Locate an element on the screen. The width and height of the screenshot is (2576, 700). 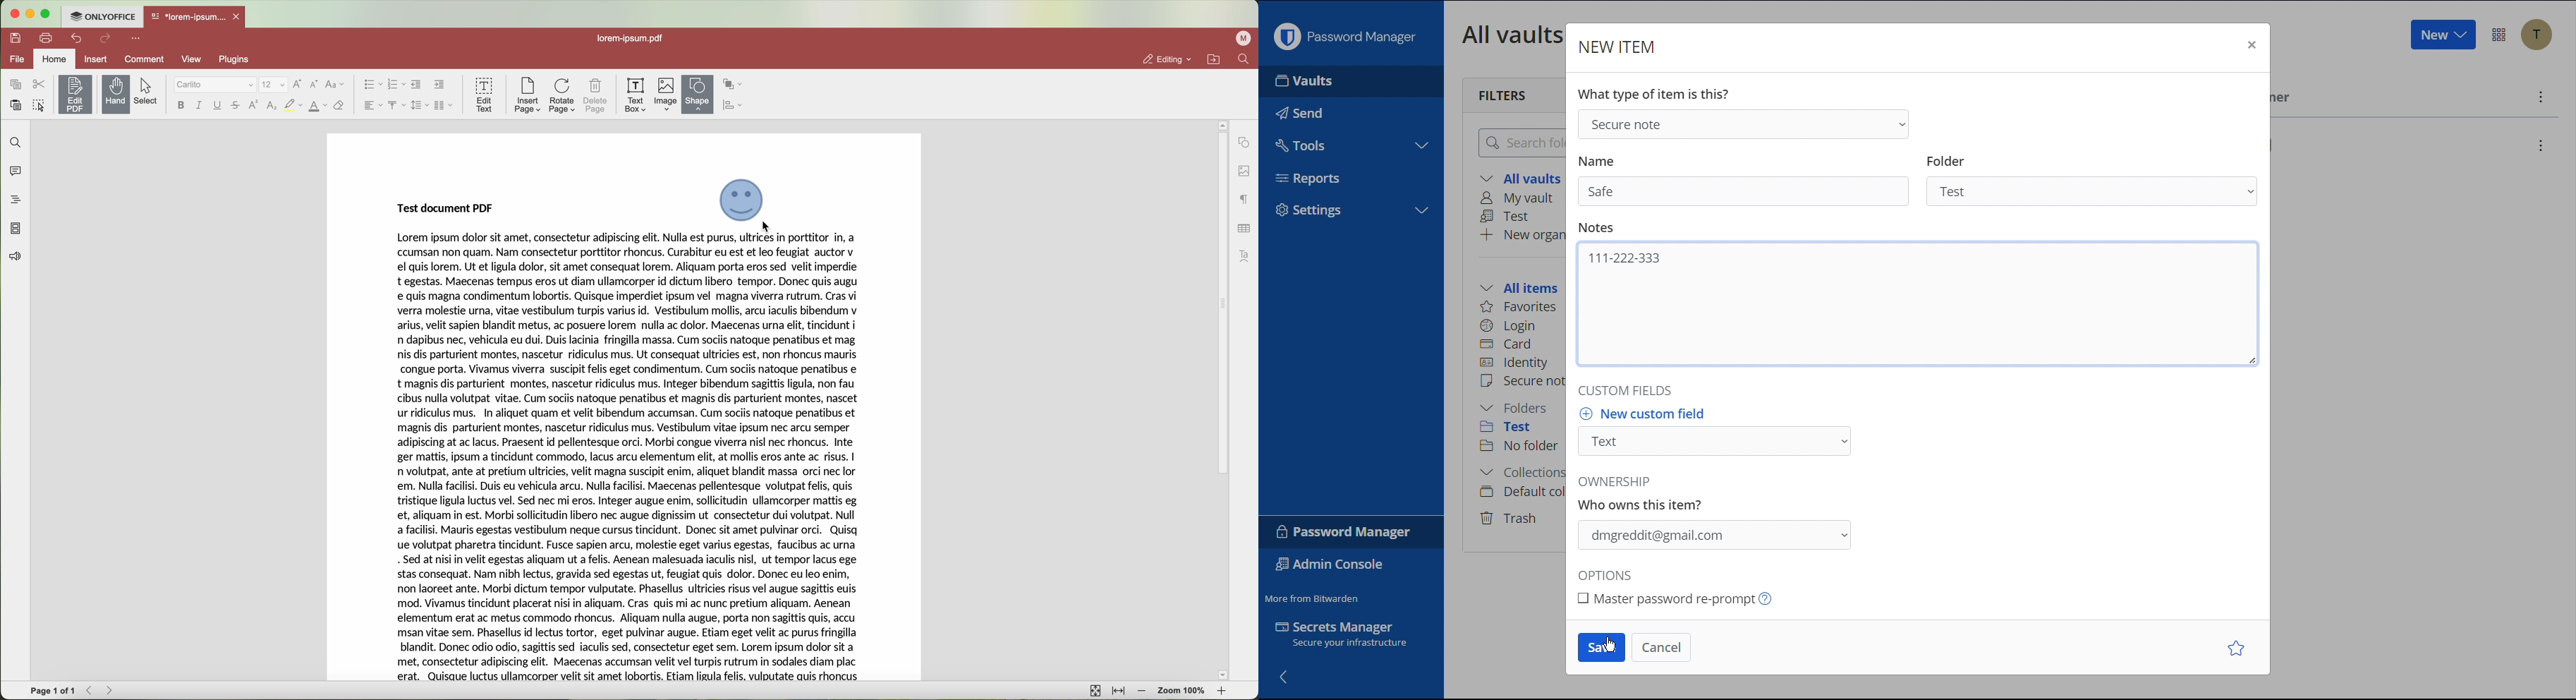
copy is located at coordinates (13, 84).